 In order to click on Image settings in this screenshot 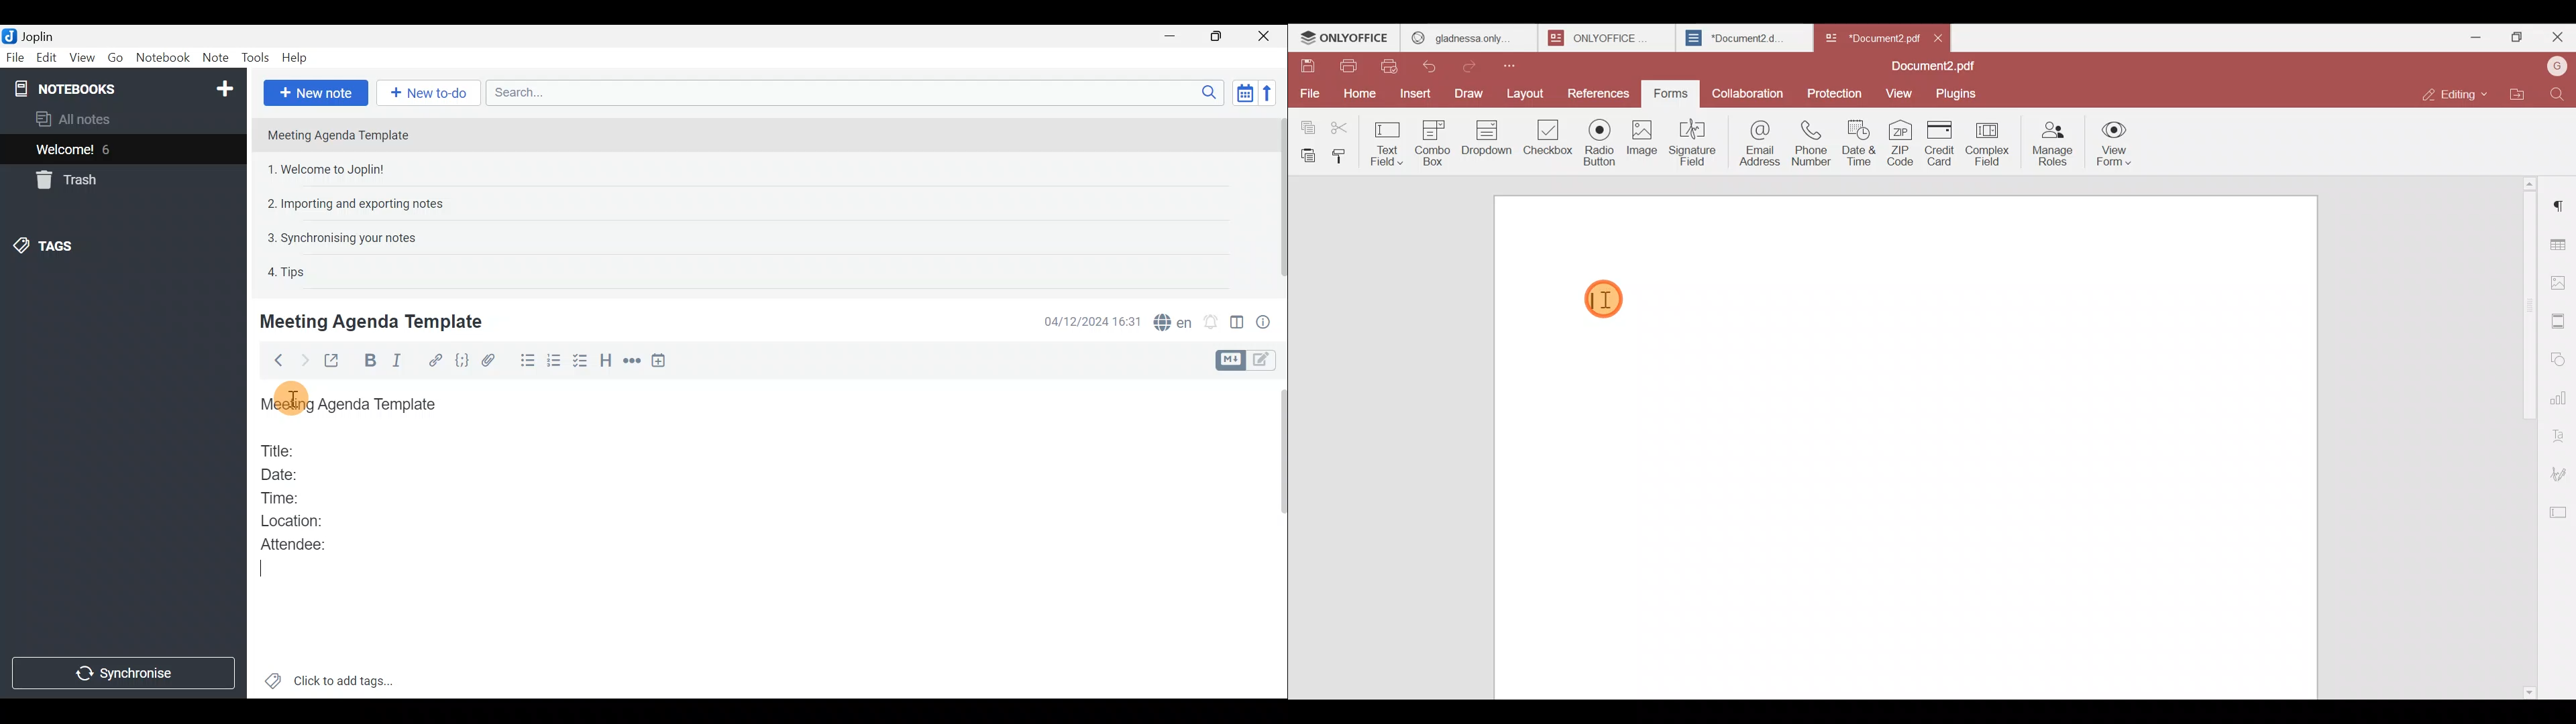, I will do `click(2560, 279)`.